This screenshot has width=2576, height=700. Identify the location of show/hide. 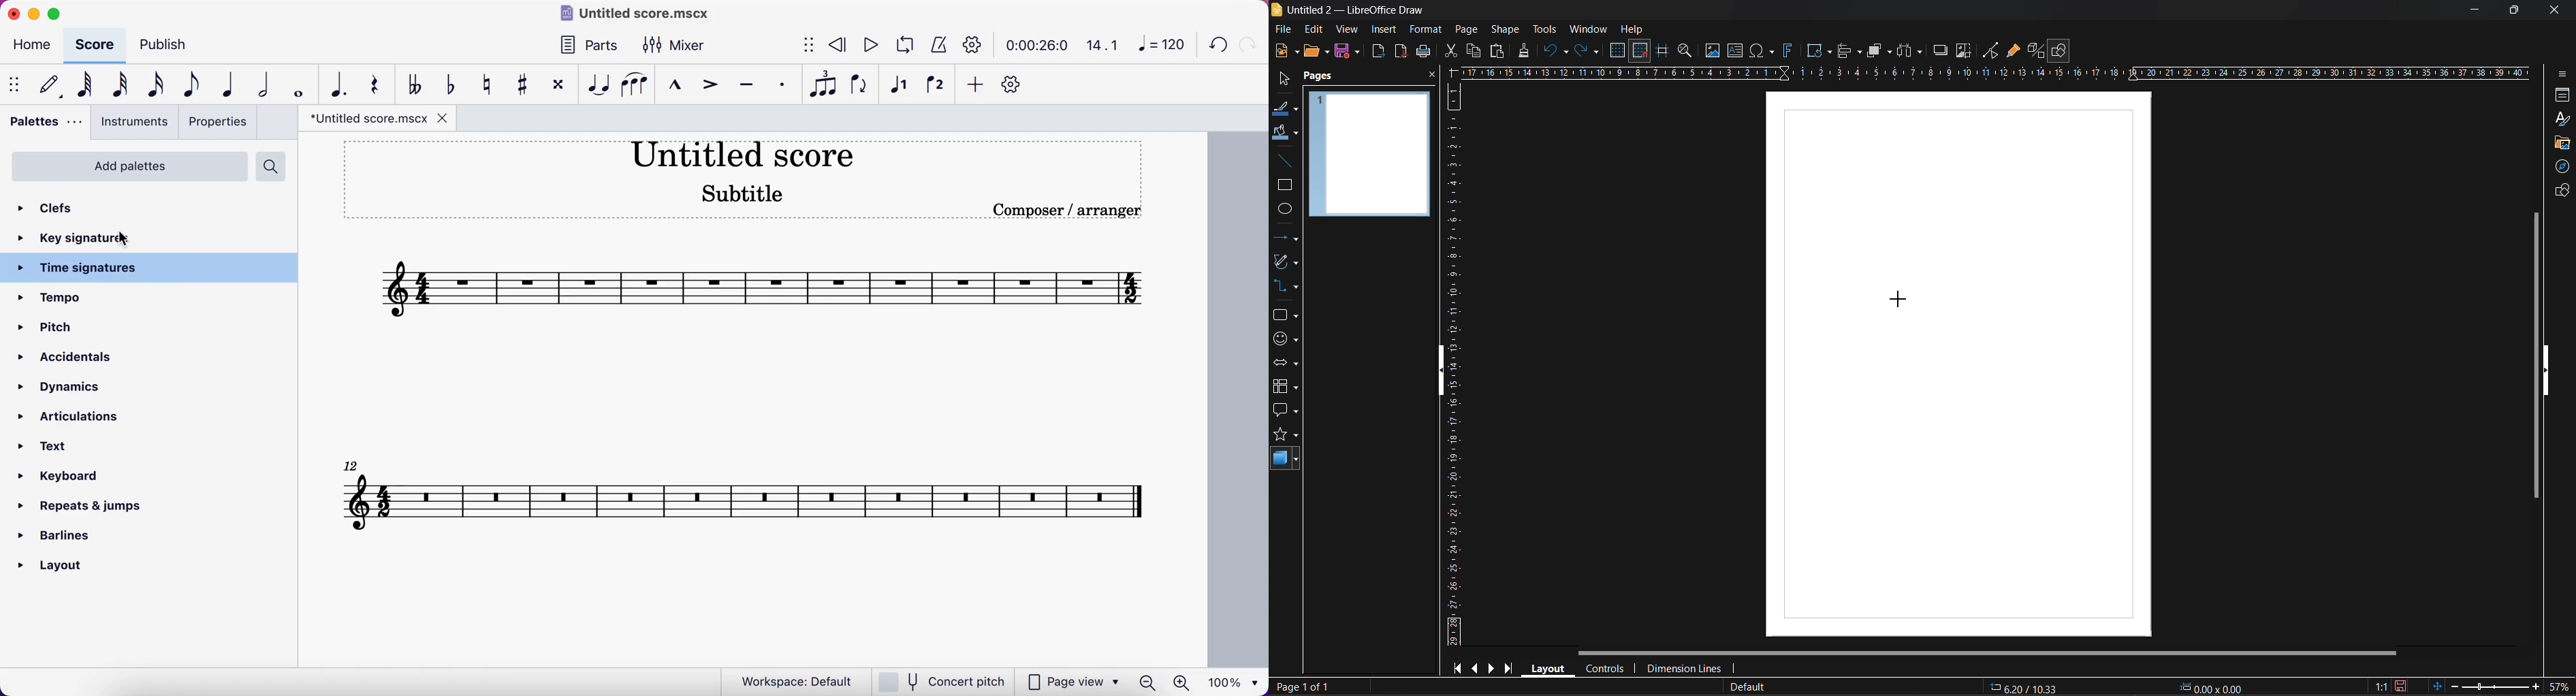
(16, 84).